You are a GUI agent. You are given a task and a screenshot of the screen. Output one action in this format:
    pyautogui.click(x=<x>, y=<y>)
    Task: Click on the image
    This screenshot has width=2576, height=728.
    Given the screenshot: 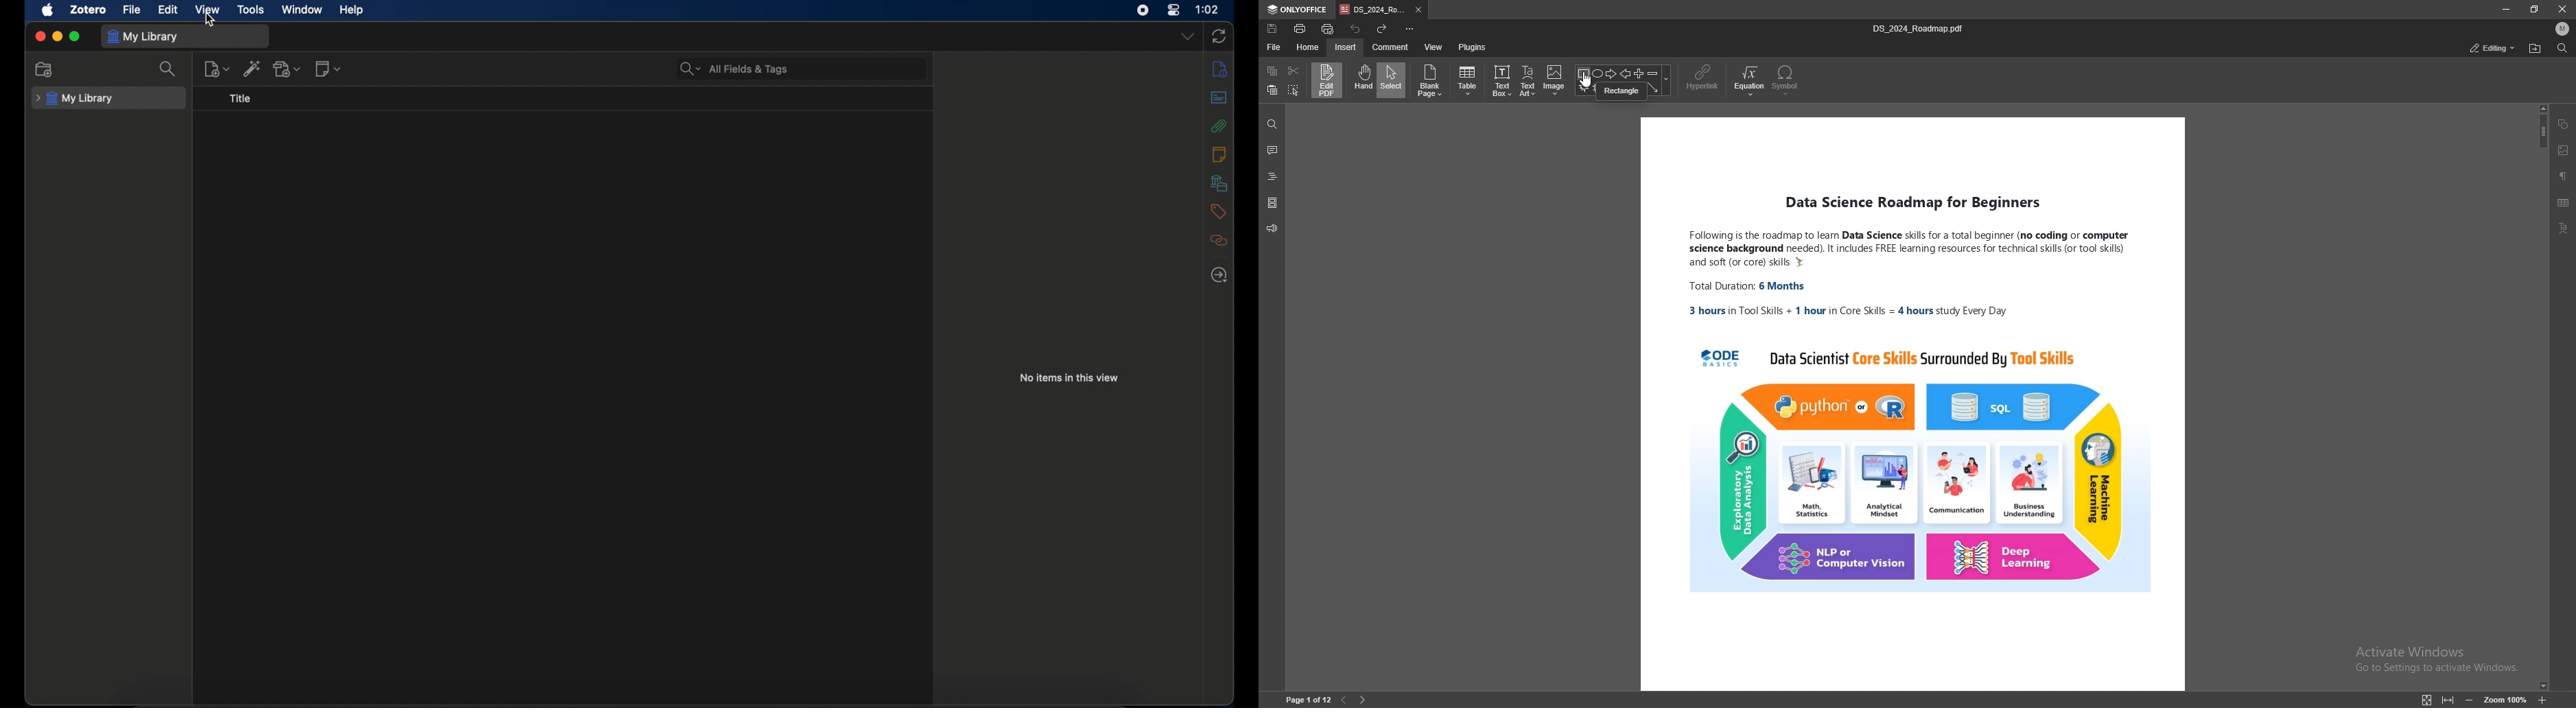 What is the action you would take?
    pyautogui.click(x=2564, y=150)
    